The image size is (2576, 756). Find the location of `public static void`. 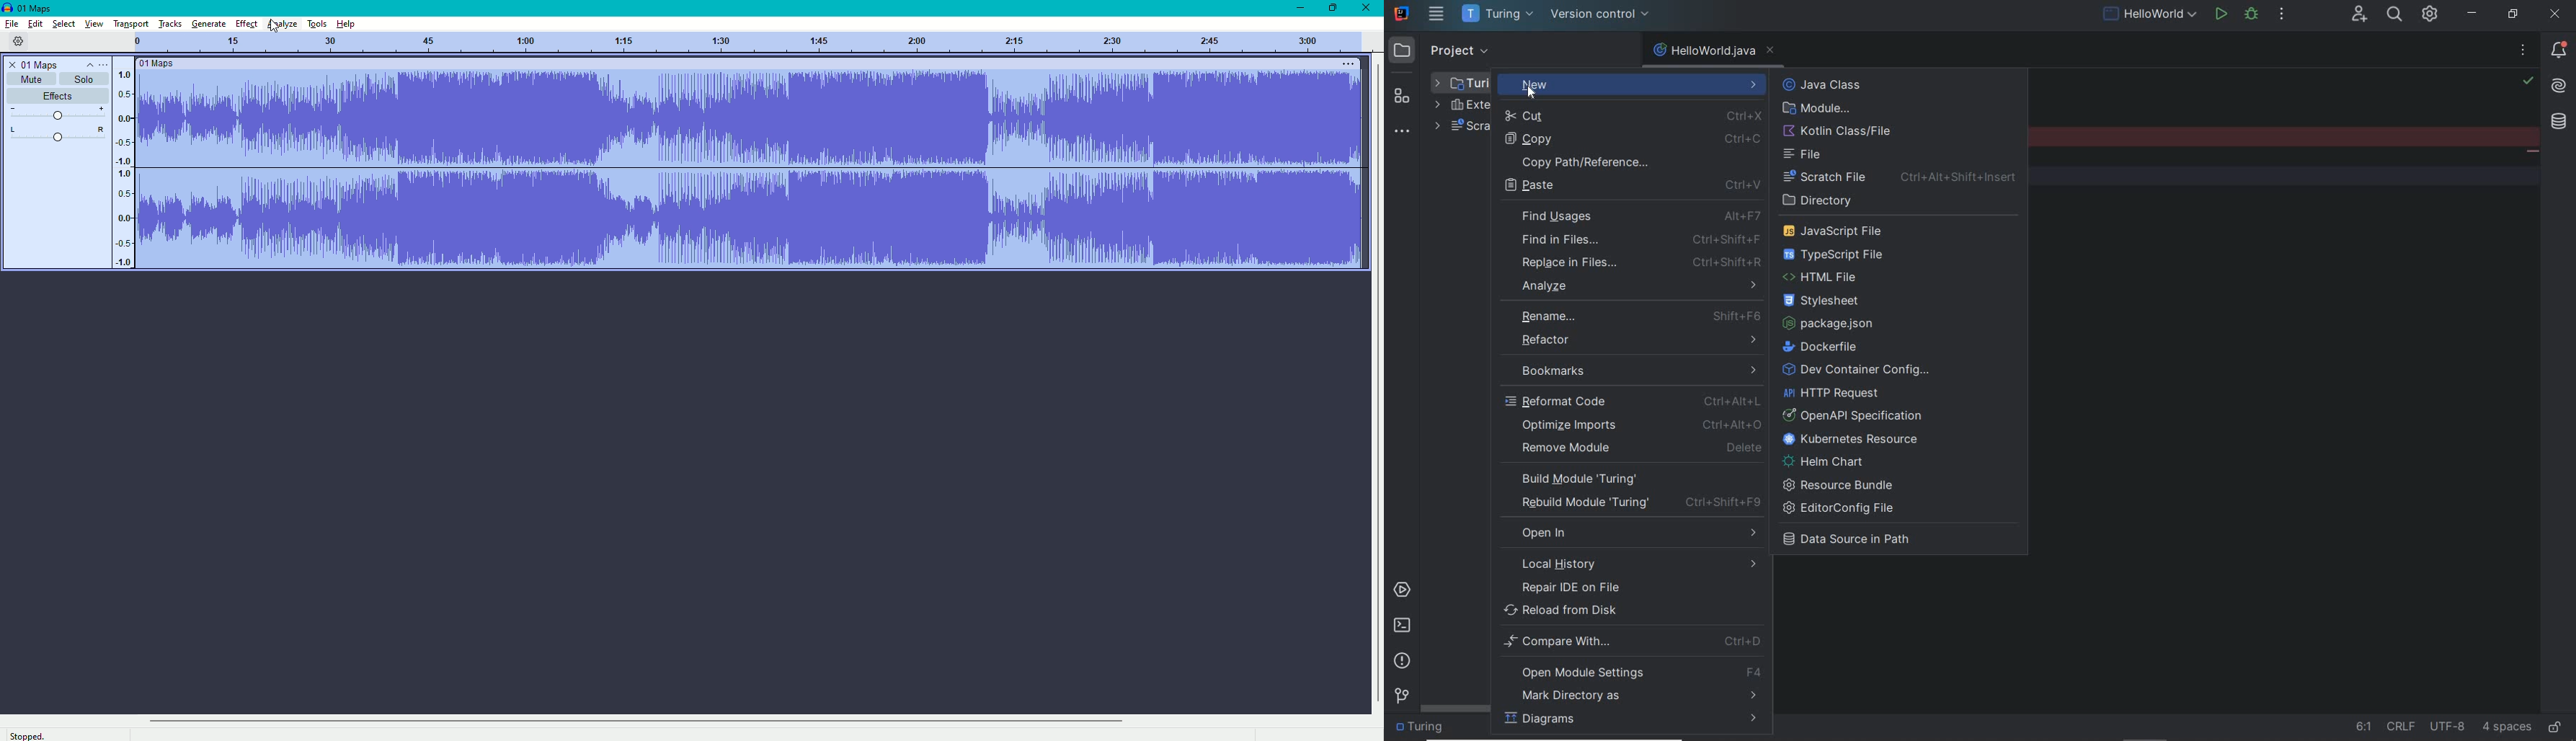

public static void is located at coordinates (2532, 153).